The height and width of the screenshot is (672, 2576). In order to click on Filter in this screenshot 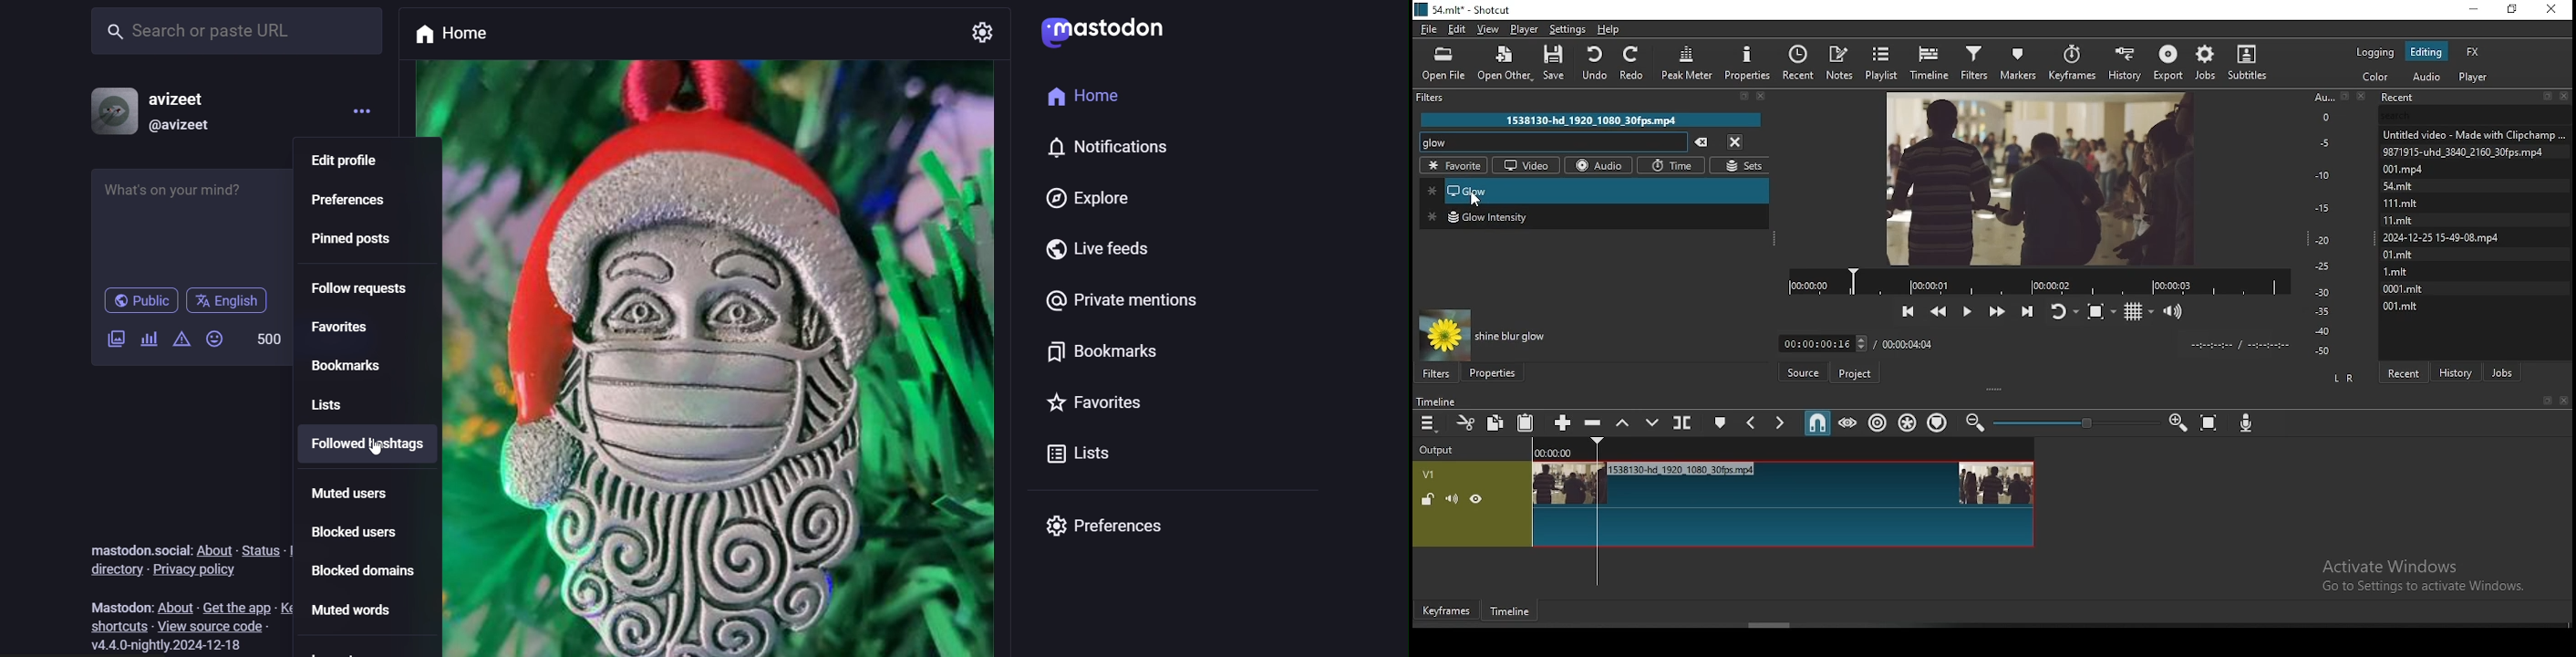, I will do `click(1598, 98)`.